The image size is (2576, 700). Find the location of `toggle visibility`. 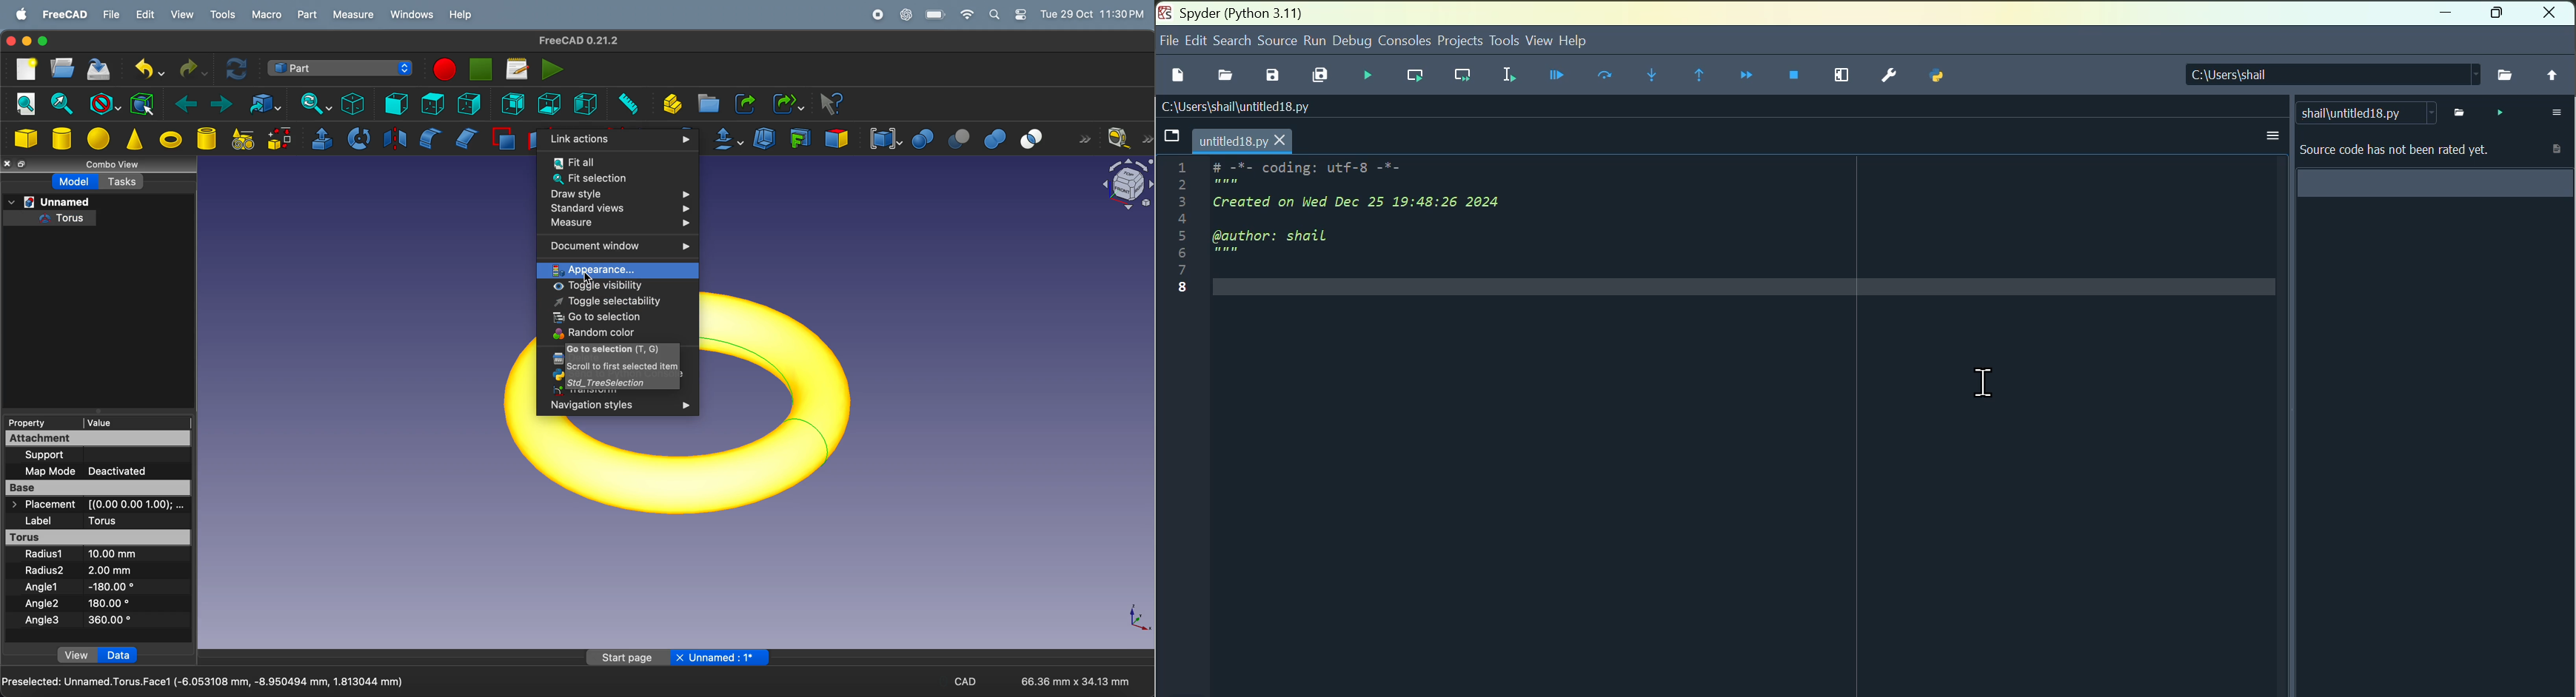

toggle visibility is located at coordinates (603, 286).